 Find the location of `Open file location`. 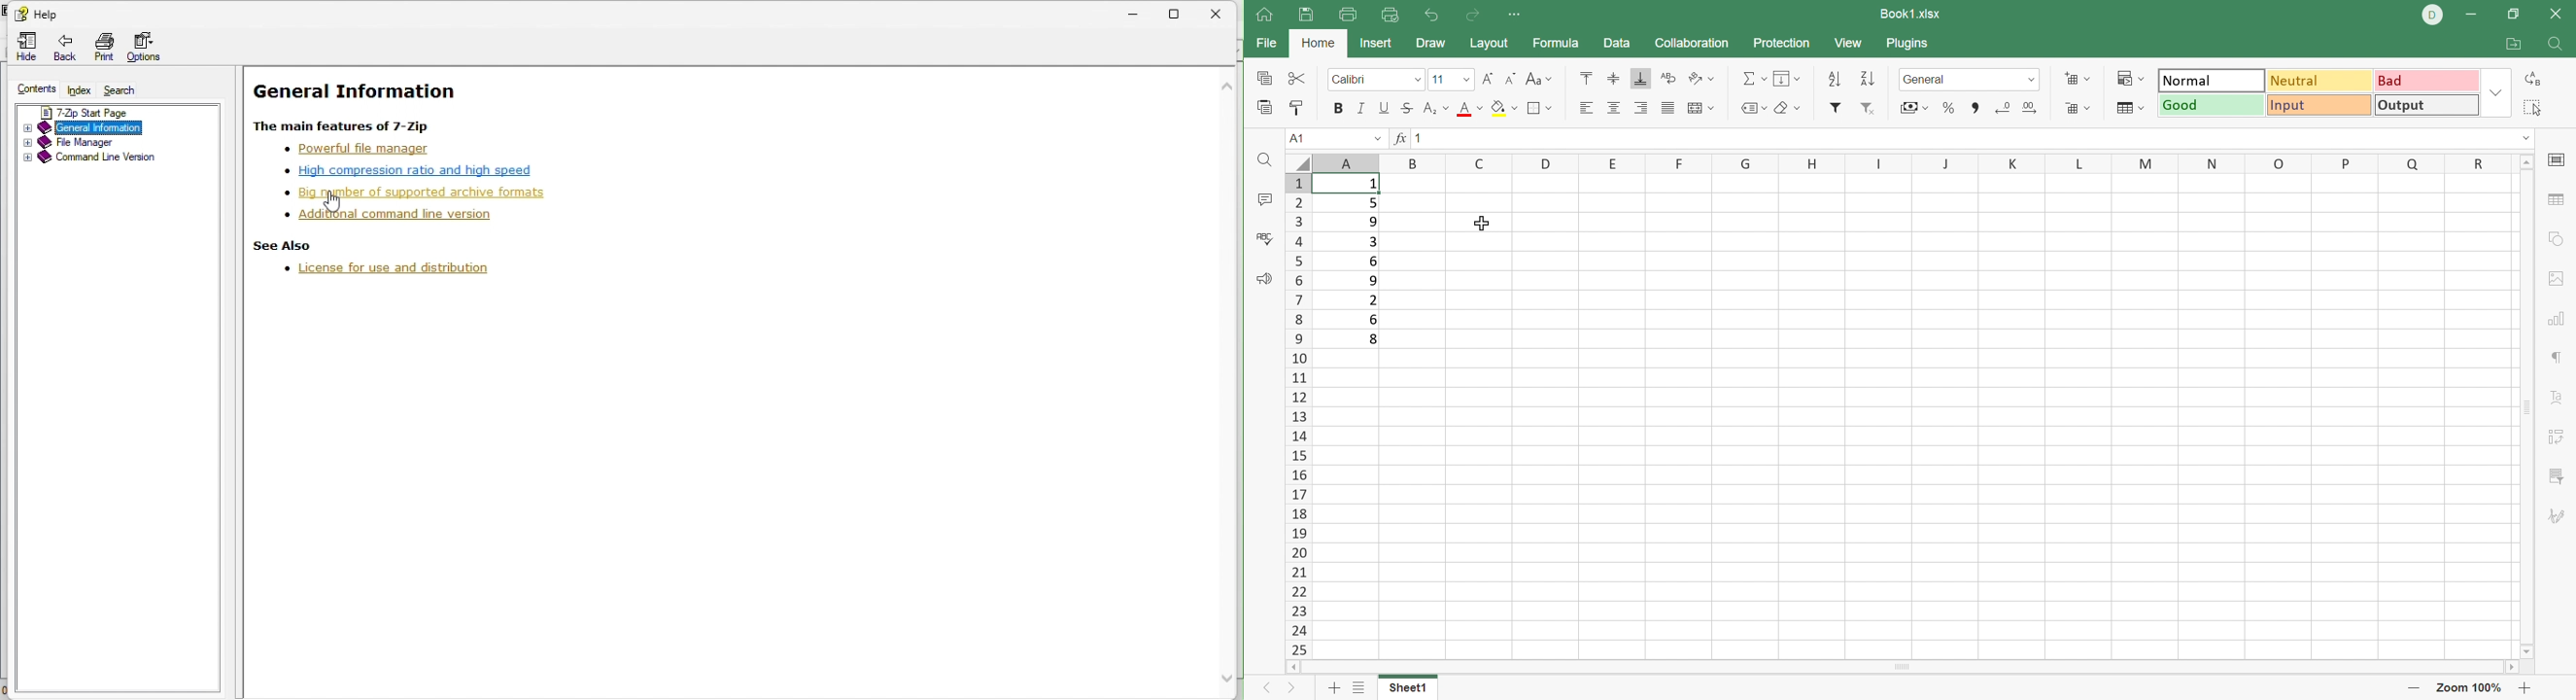

Open file location is located at coordinates (2517, 44).